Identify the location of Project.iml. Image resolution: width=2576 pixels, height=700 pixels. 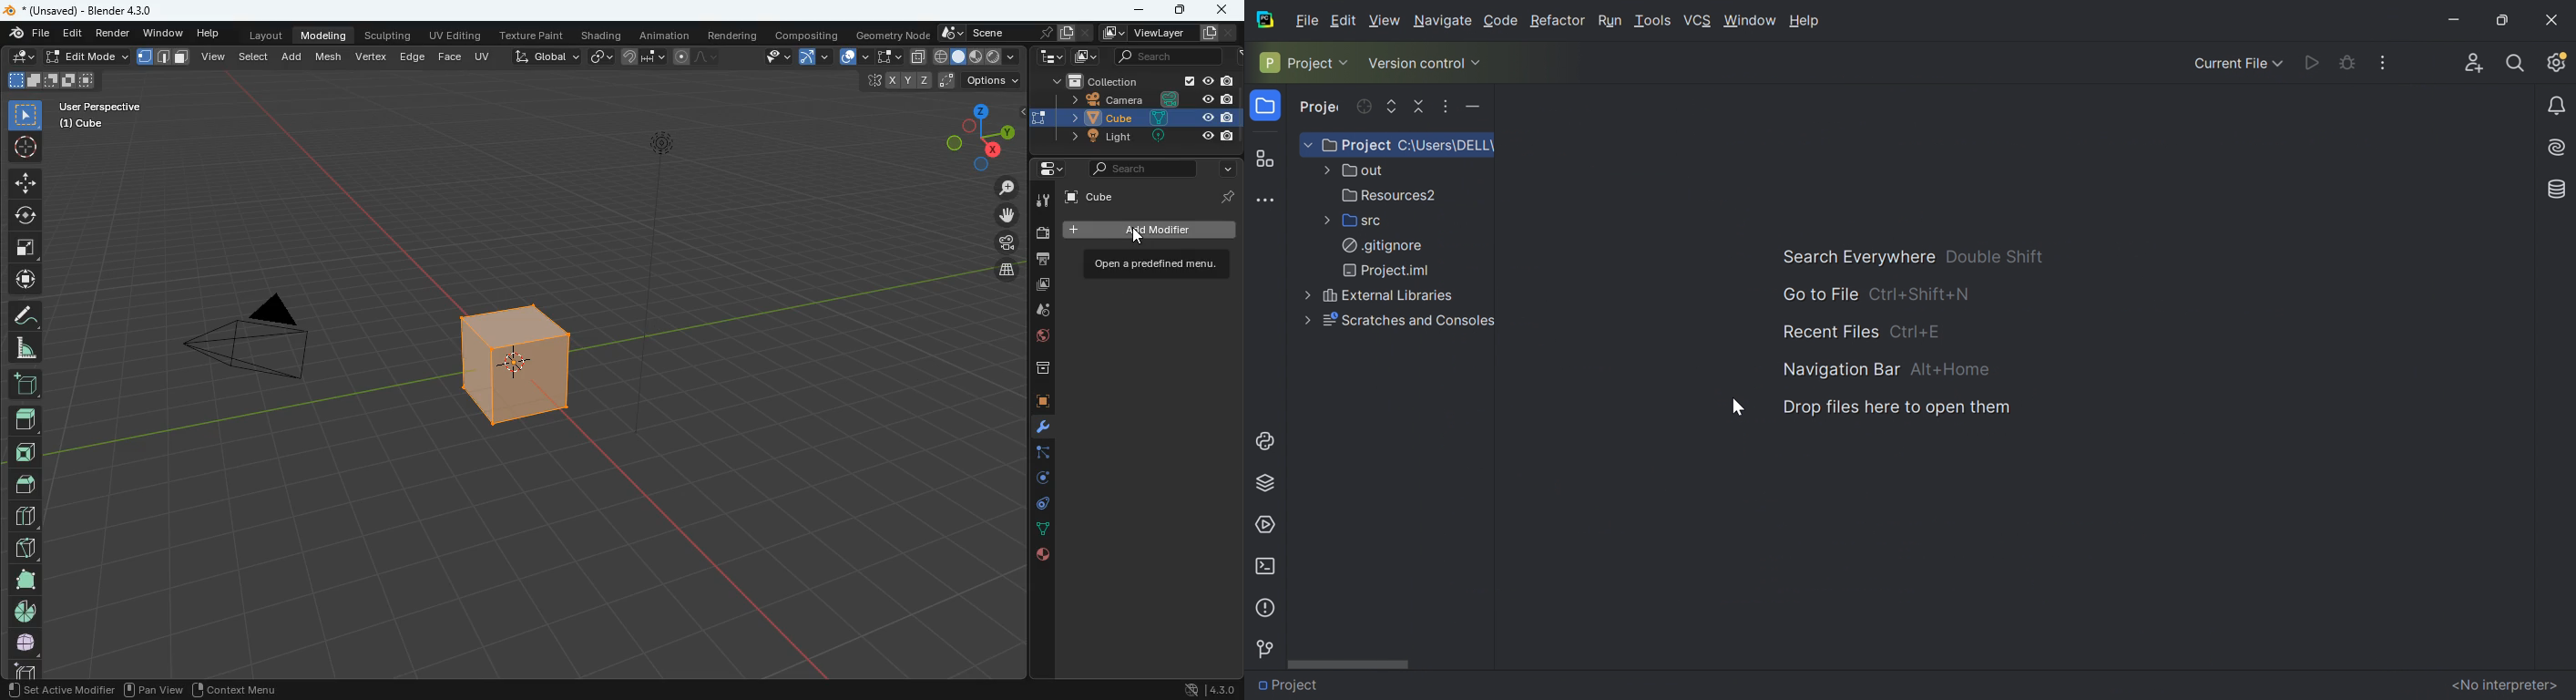
(1387, 270).